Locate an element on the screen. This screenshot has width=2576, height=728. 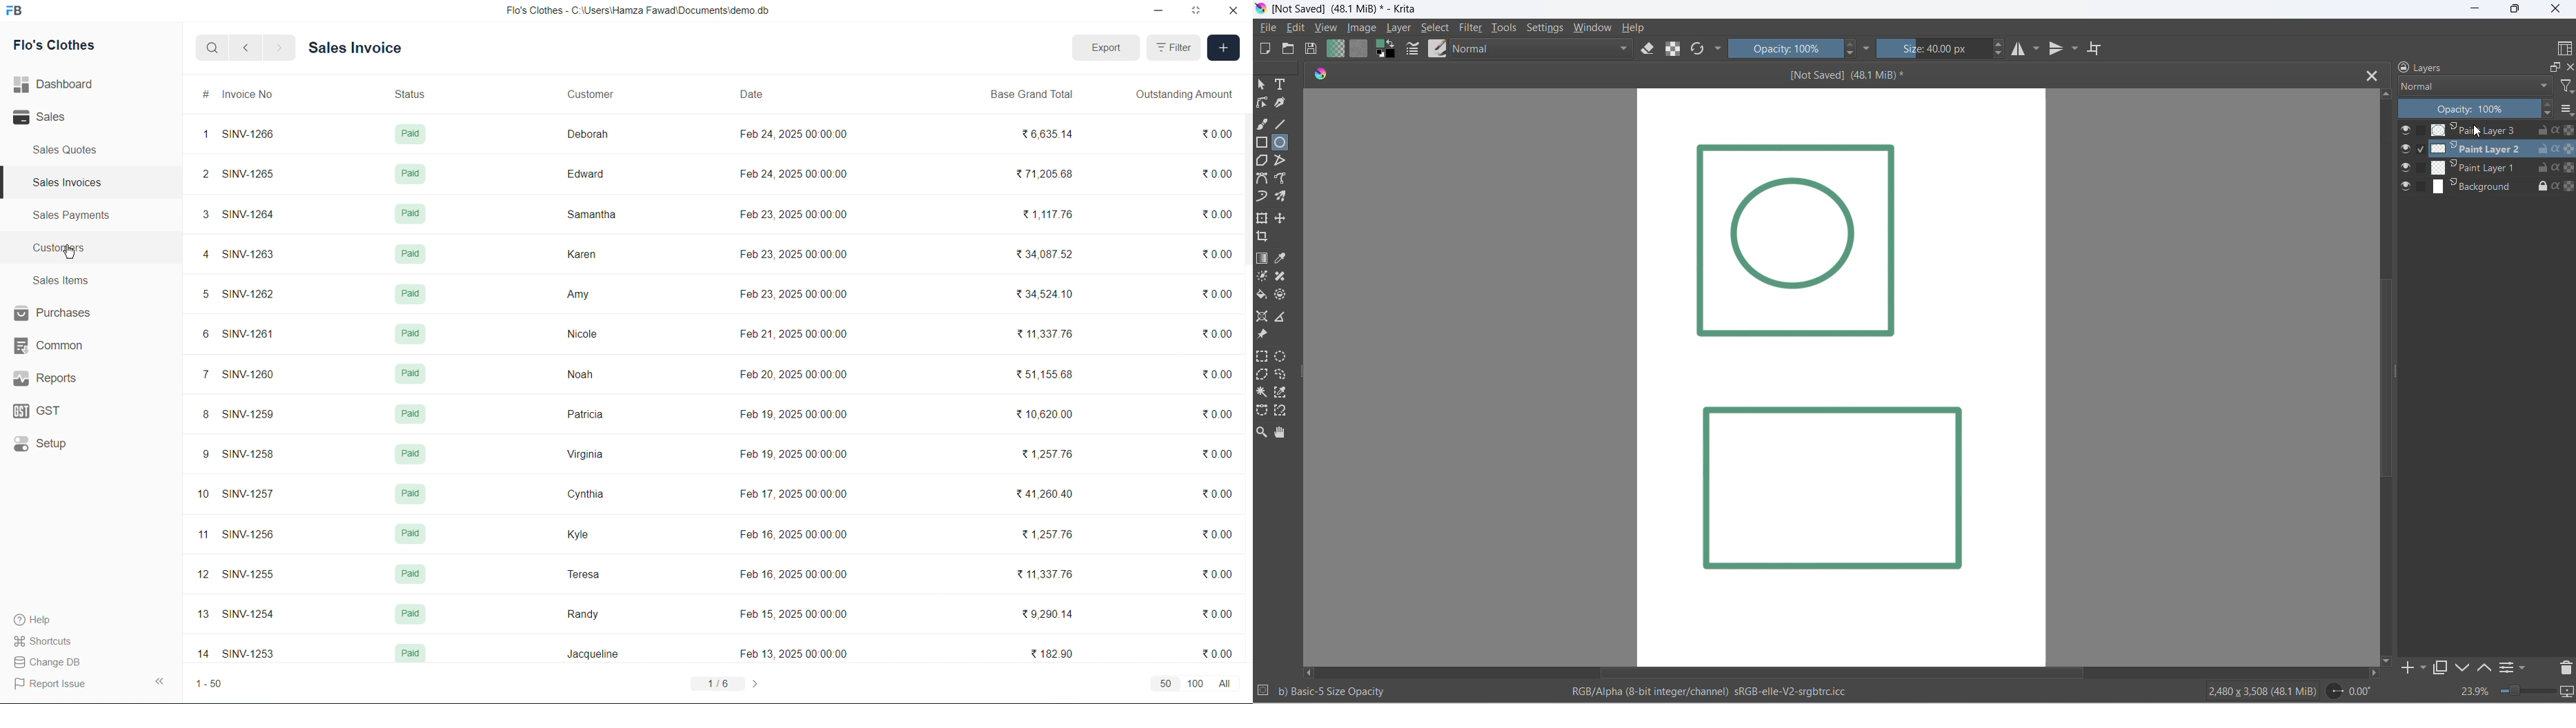
layer type is located at coordinates (2474, 86).